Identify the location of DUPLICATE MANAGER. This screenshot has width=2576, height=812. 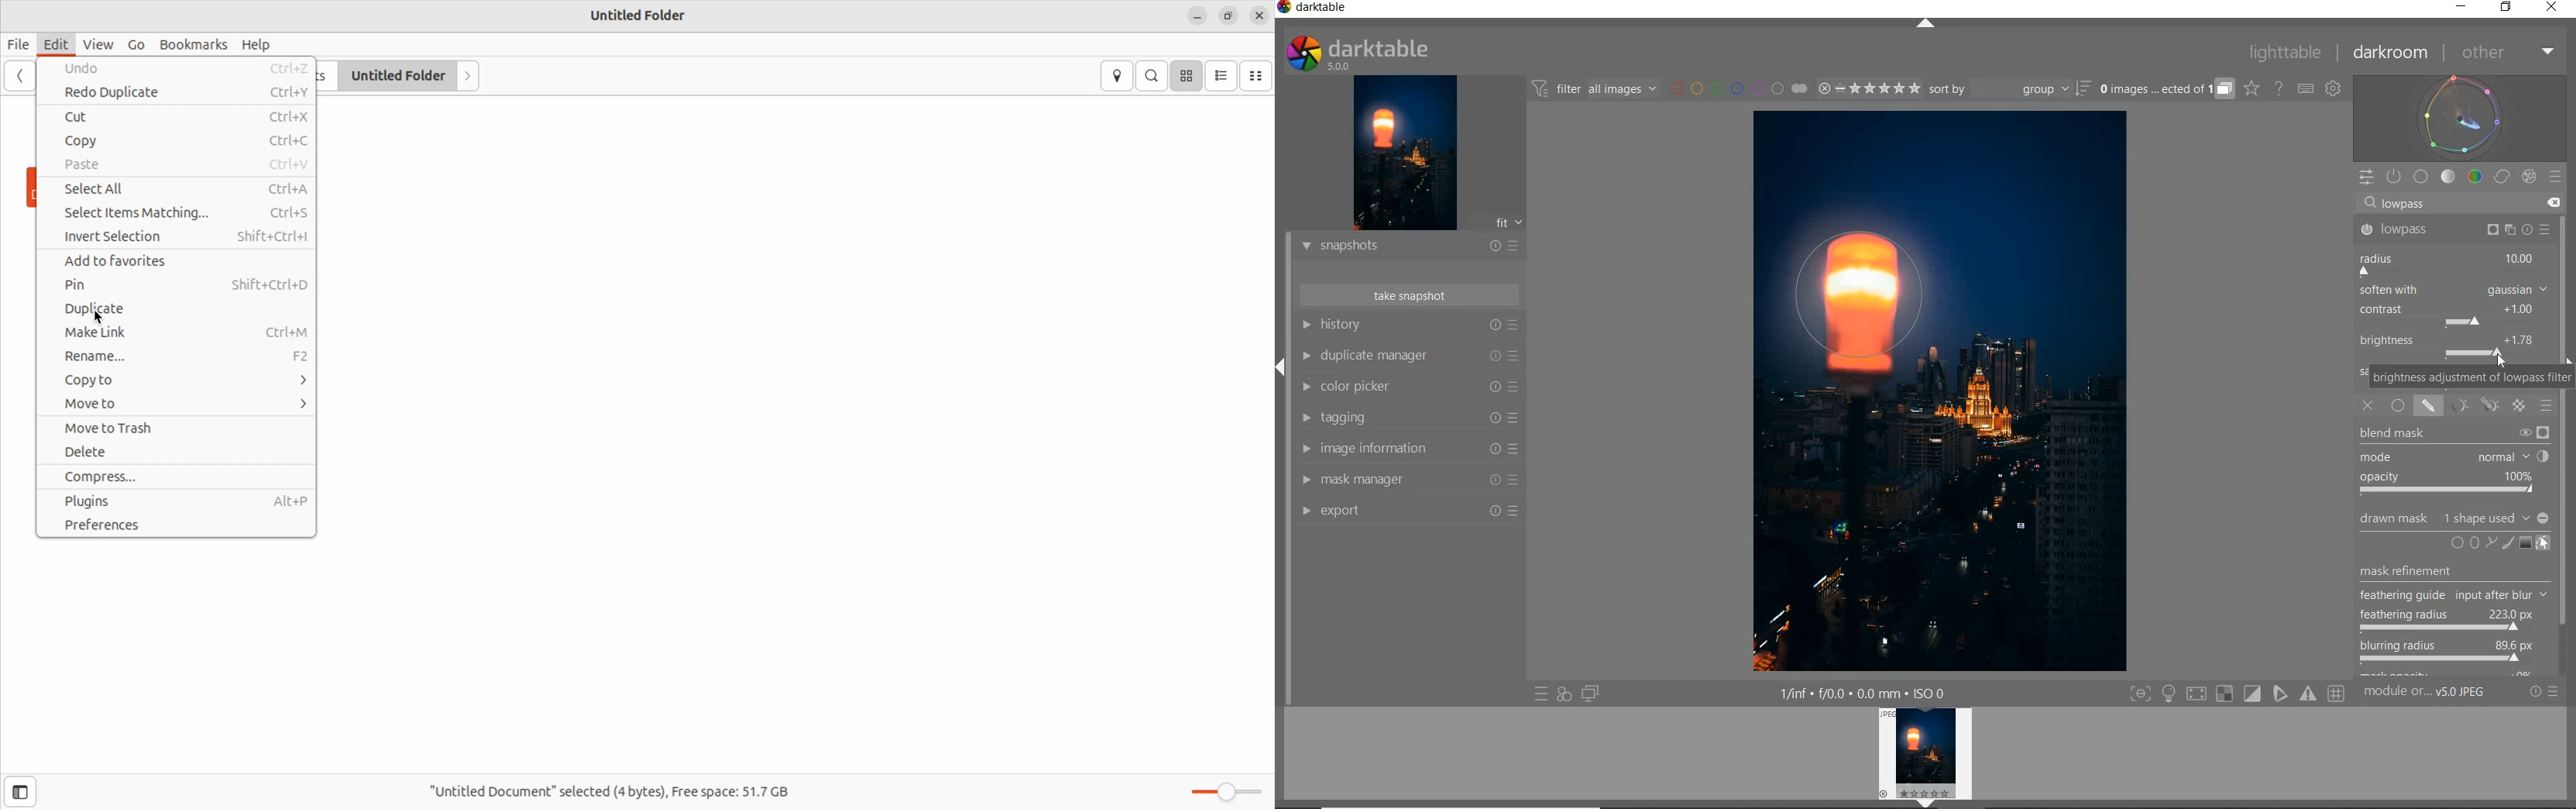
(1412, 357).